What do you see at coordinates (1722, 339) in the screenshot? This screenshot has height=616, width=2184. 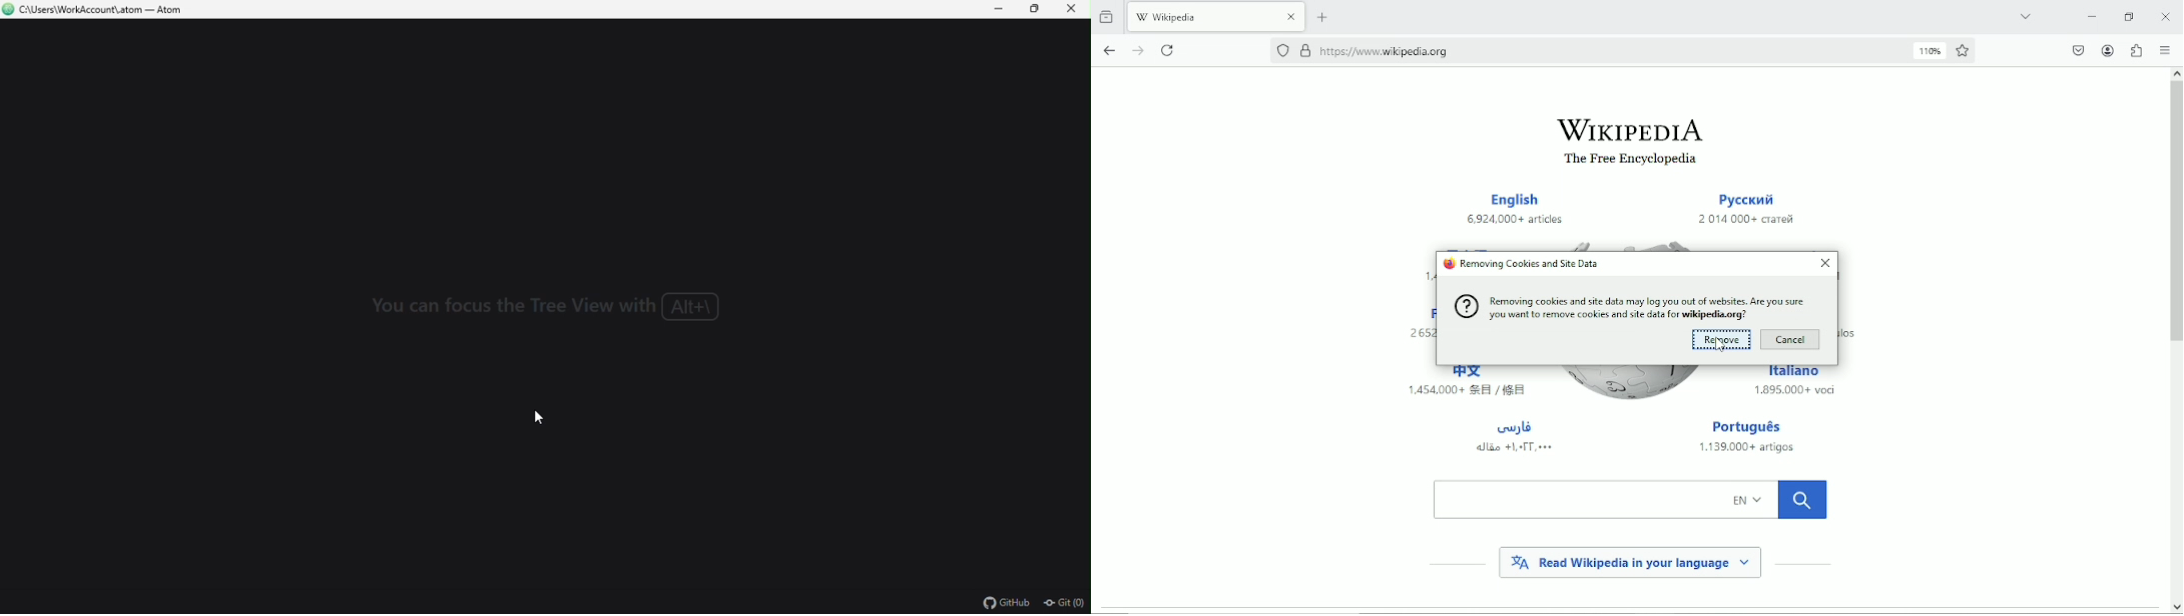 I see `remove` at bounding box center [1722, 339].